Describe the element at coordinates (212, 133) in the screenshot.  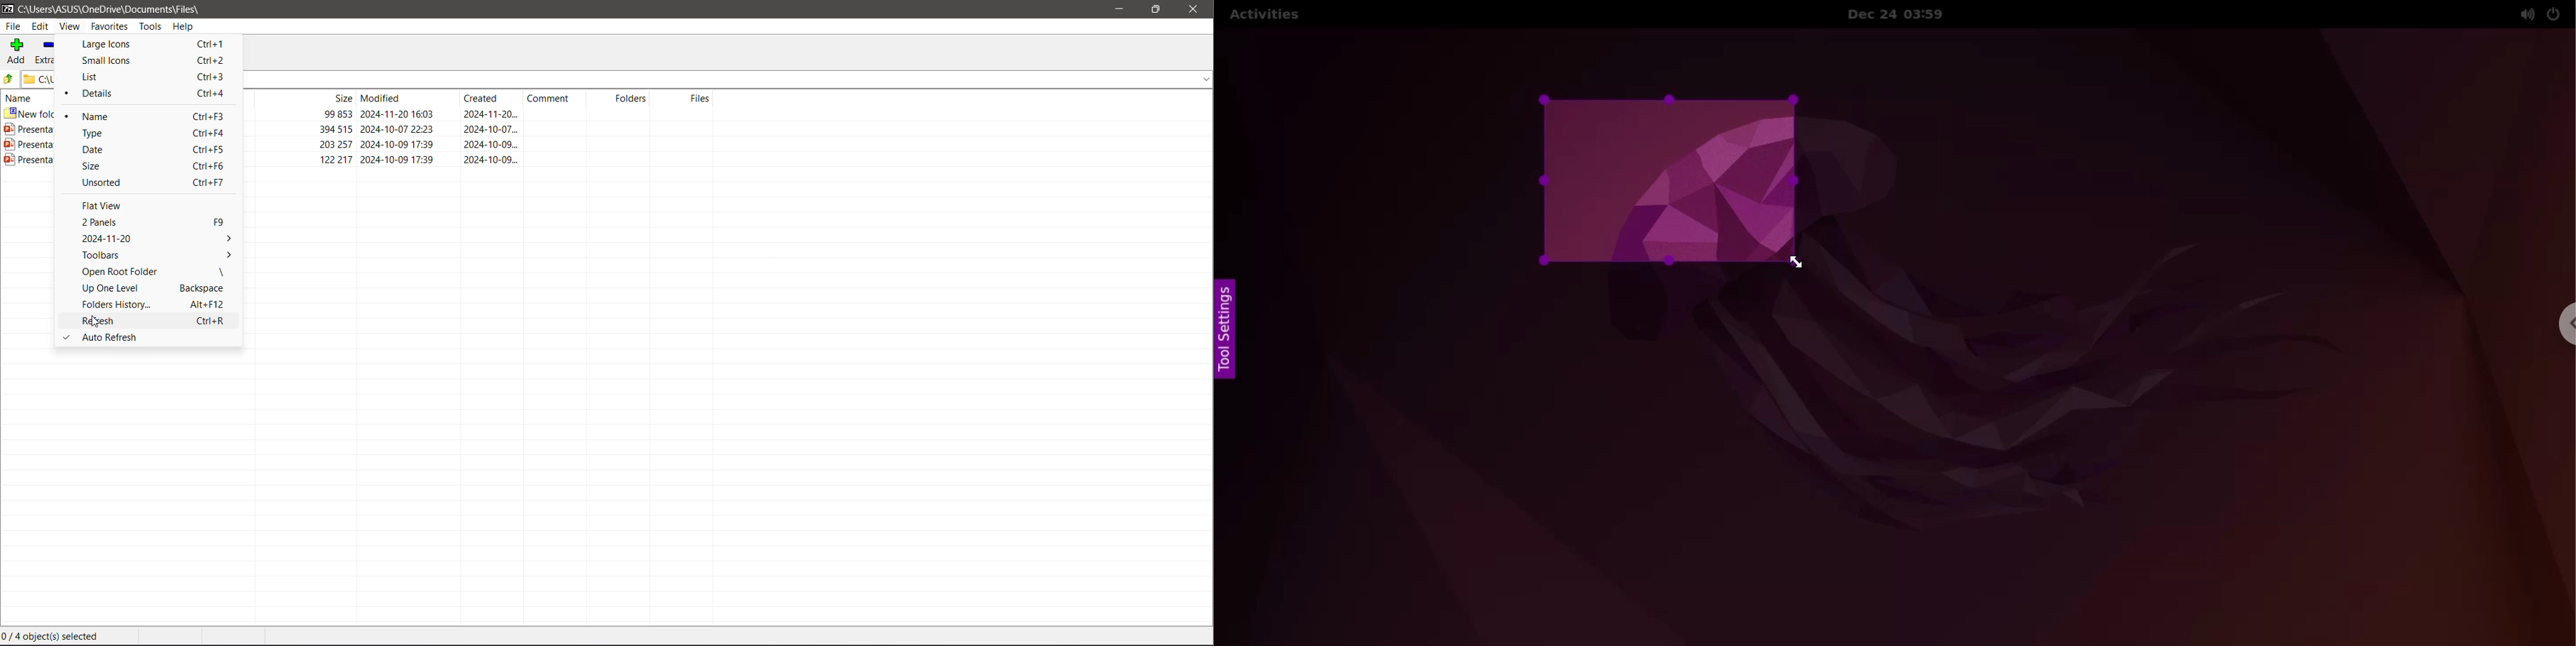
I see `Ctri+F4` at that location.